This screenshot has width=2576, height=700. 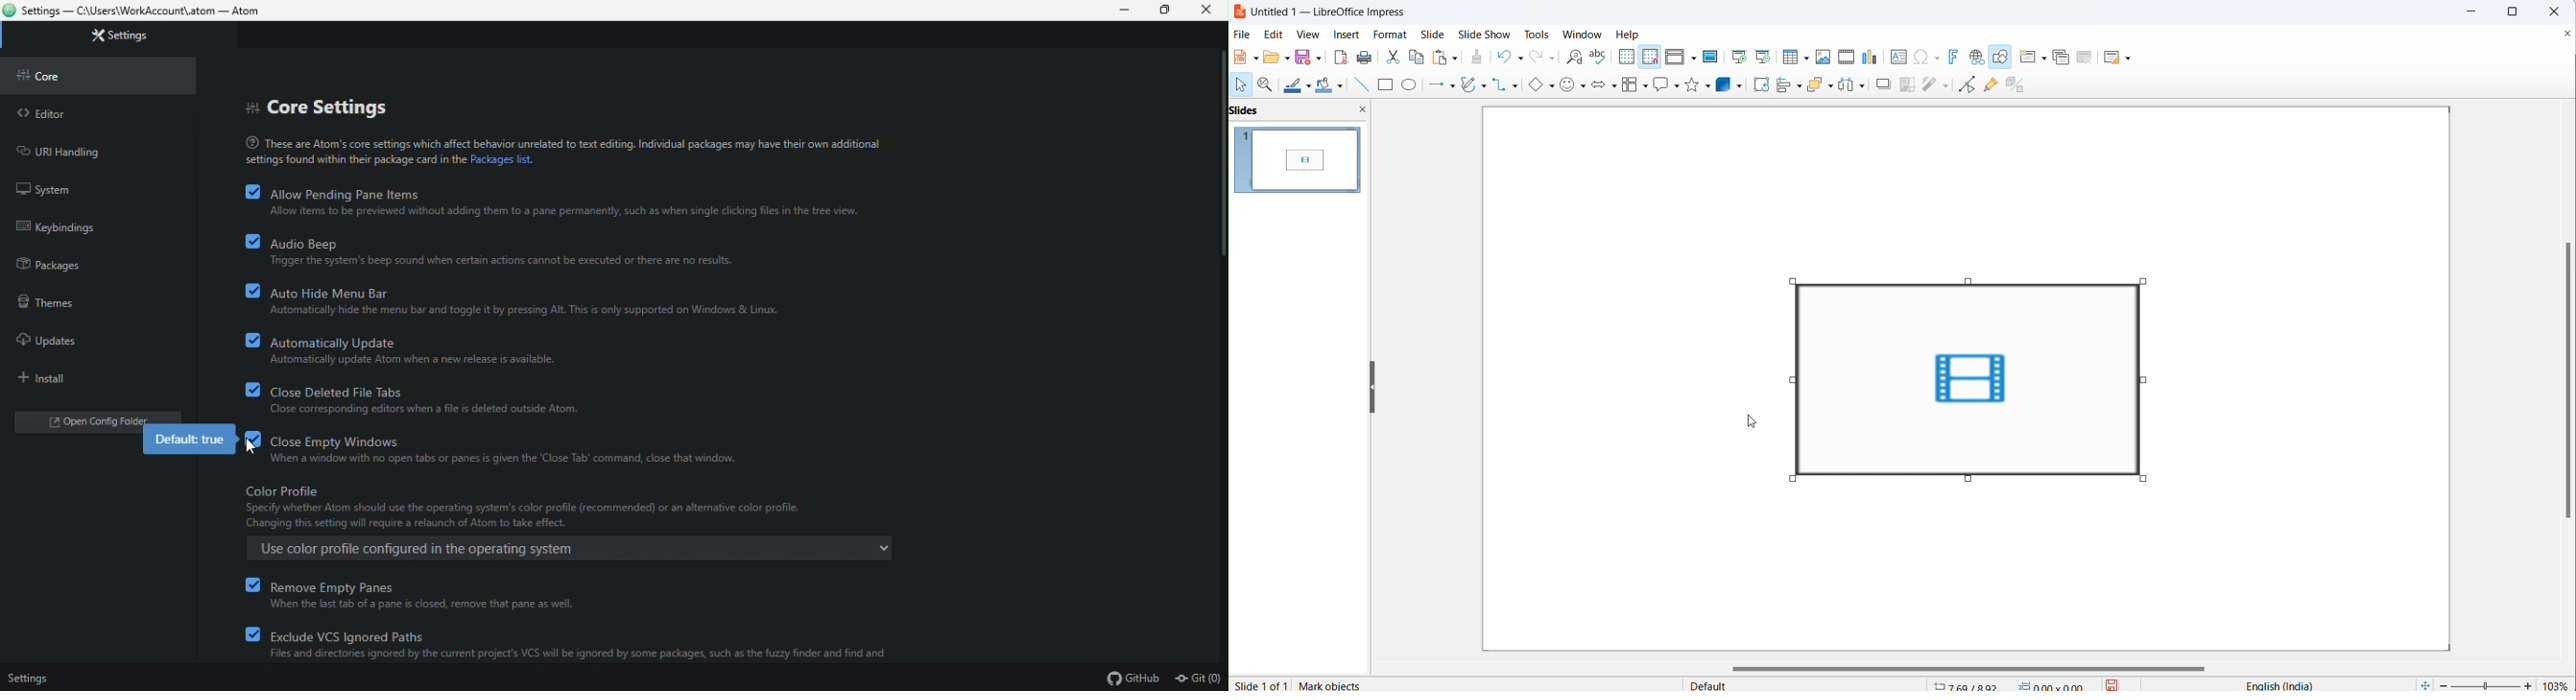 I want to click on line color, so click(x=1294, y=86).